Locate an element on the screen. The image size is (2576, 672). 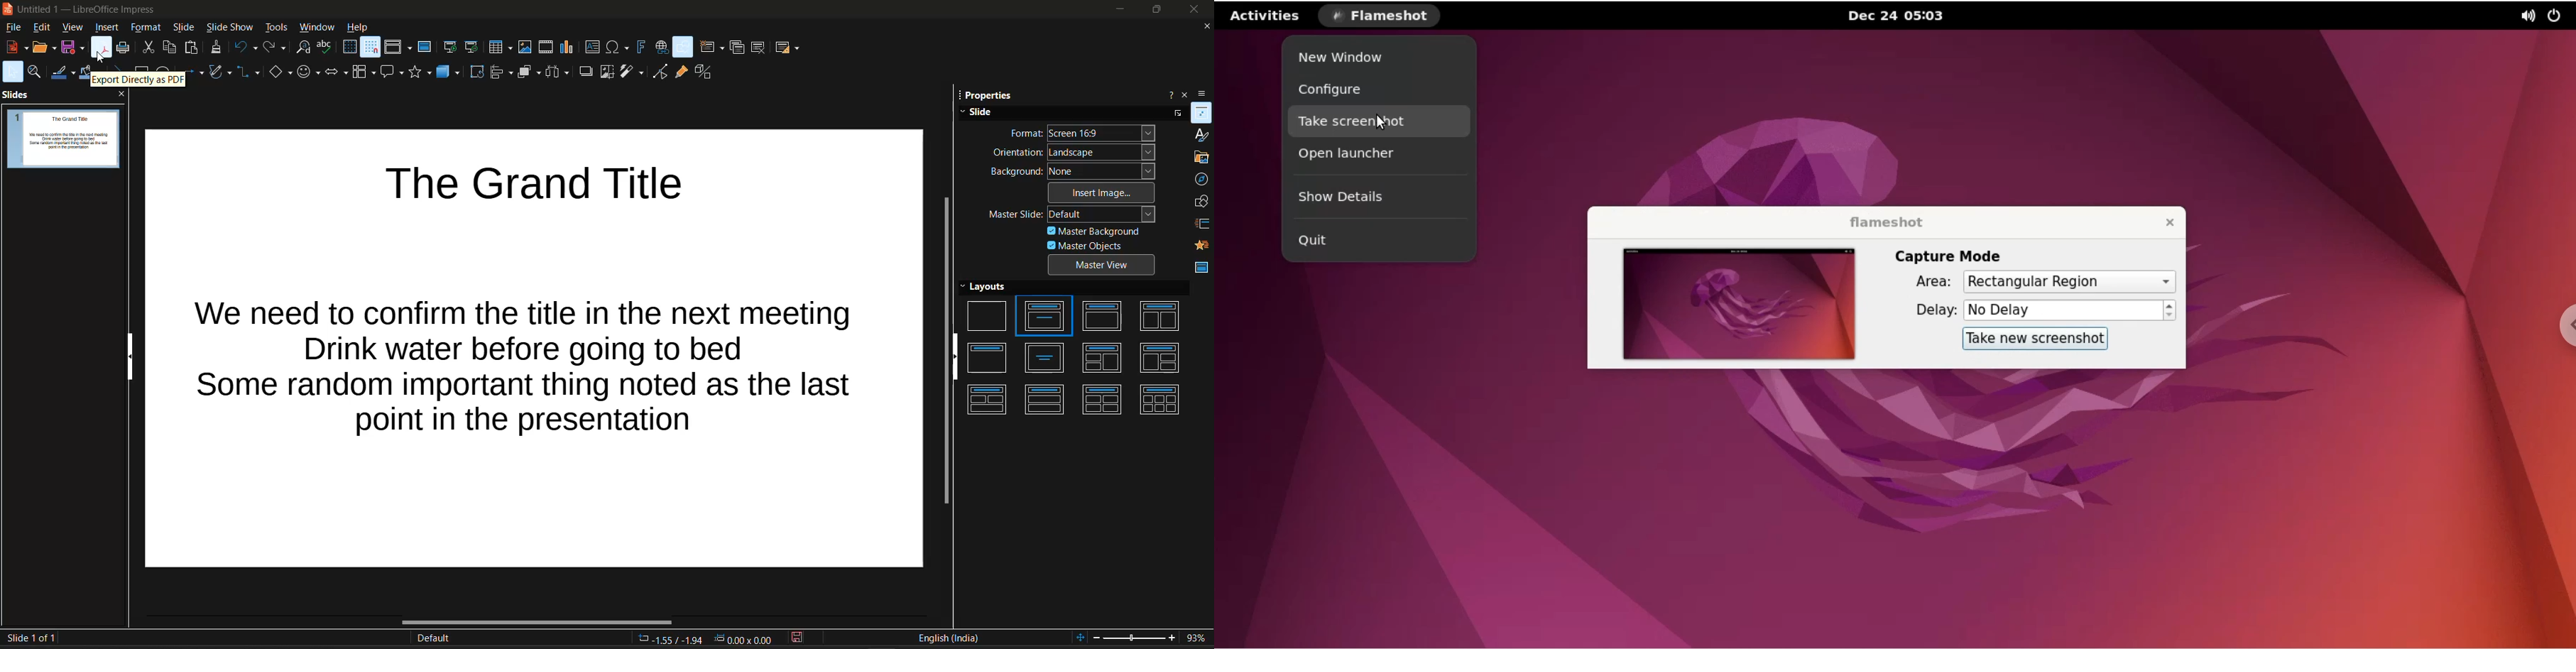
zoom out is located at coordinates (1098, 638).